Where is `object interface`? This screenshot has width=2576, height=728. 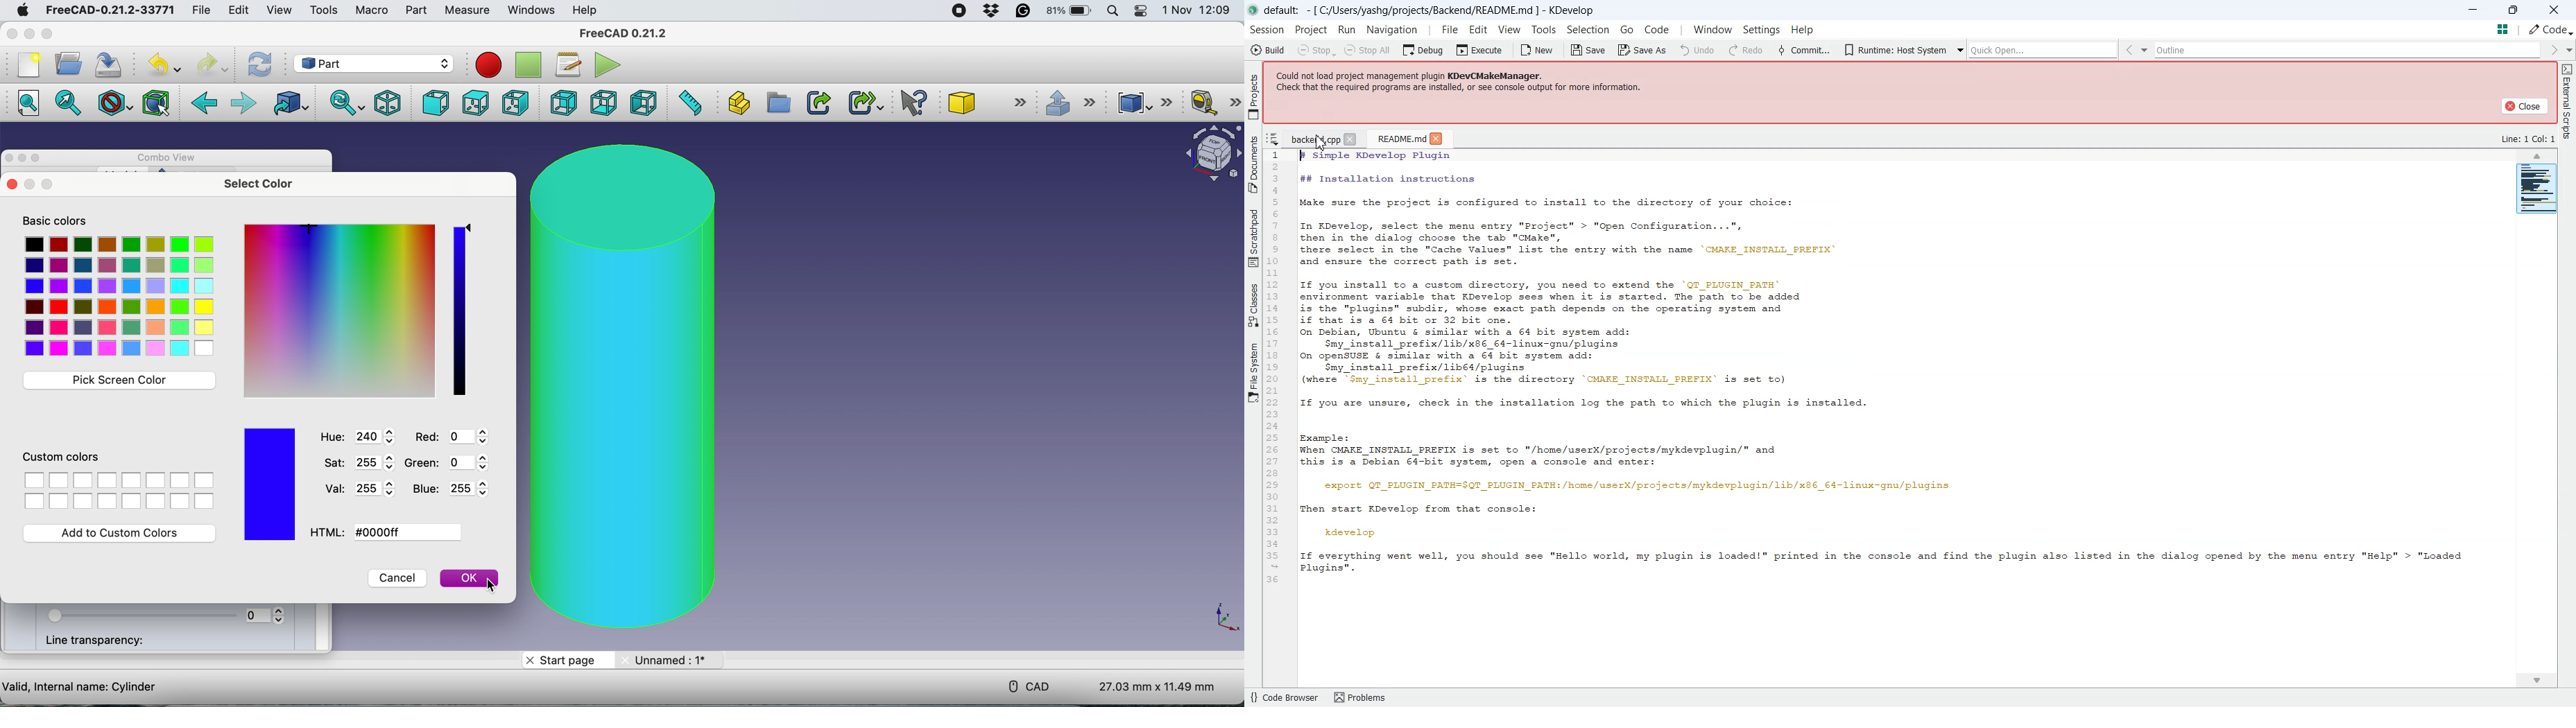
object interface is located at coordinates (1213, 153).